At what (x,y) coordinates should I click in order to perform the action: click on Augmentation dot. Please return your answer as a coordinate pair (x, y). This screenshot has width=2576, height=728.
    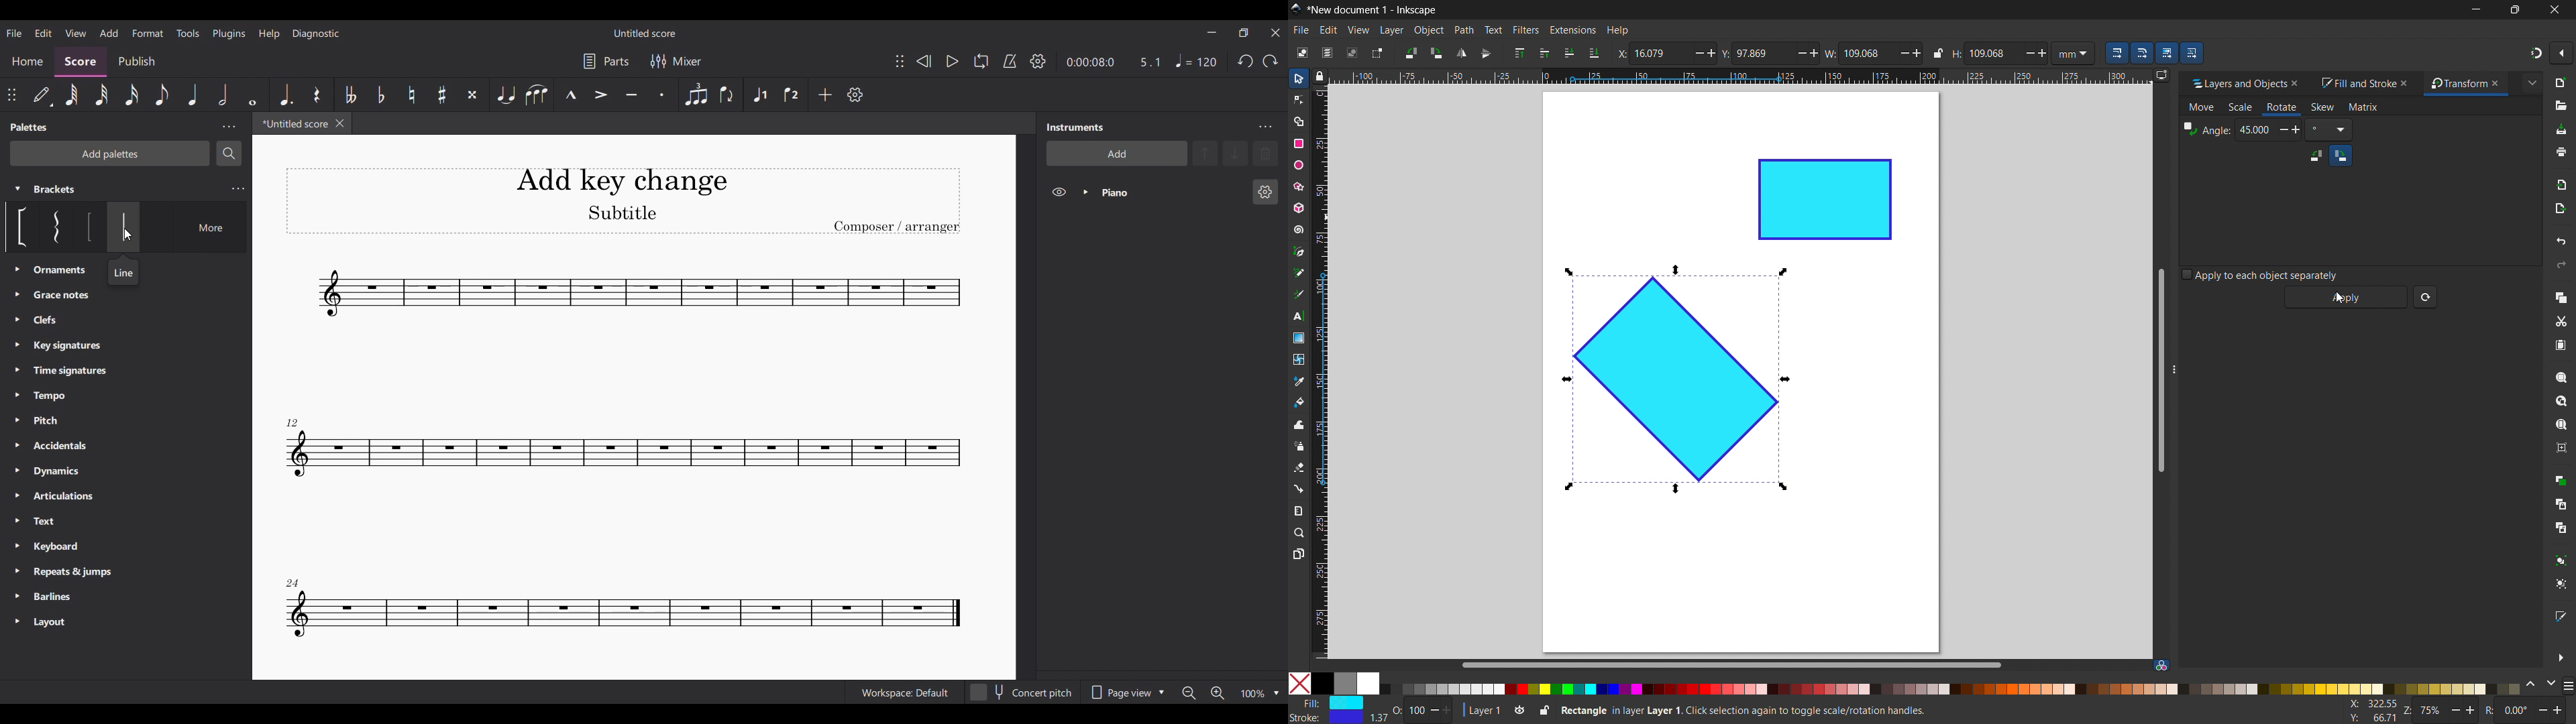
    Looking at the image, I should click on (284, 95).